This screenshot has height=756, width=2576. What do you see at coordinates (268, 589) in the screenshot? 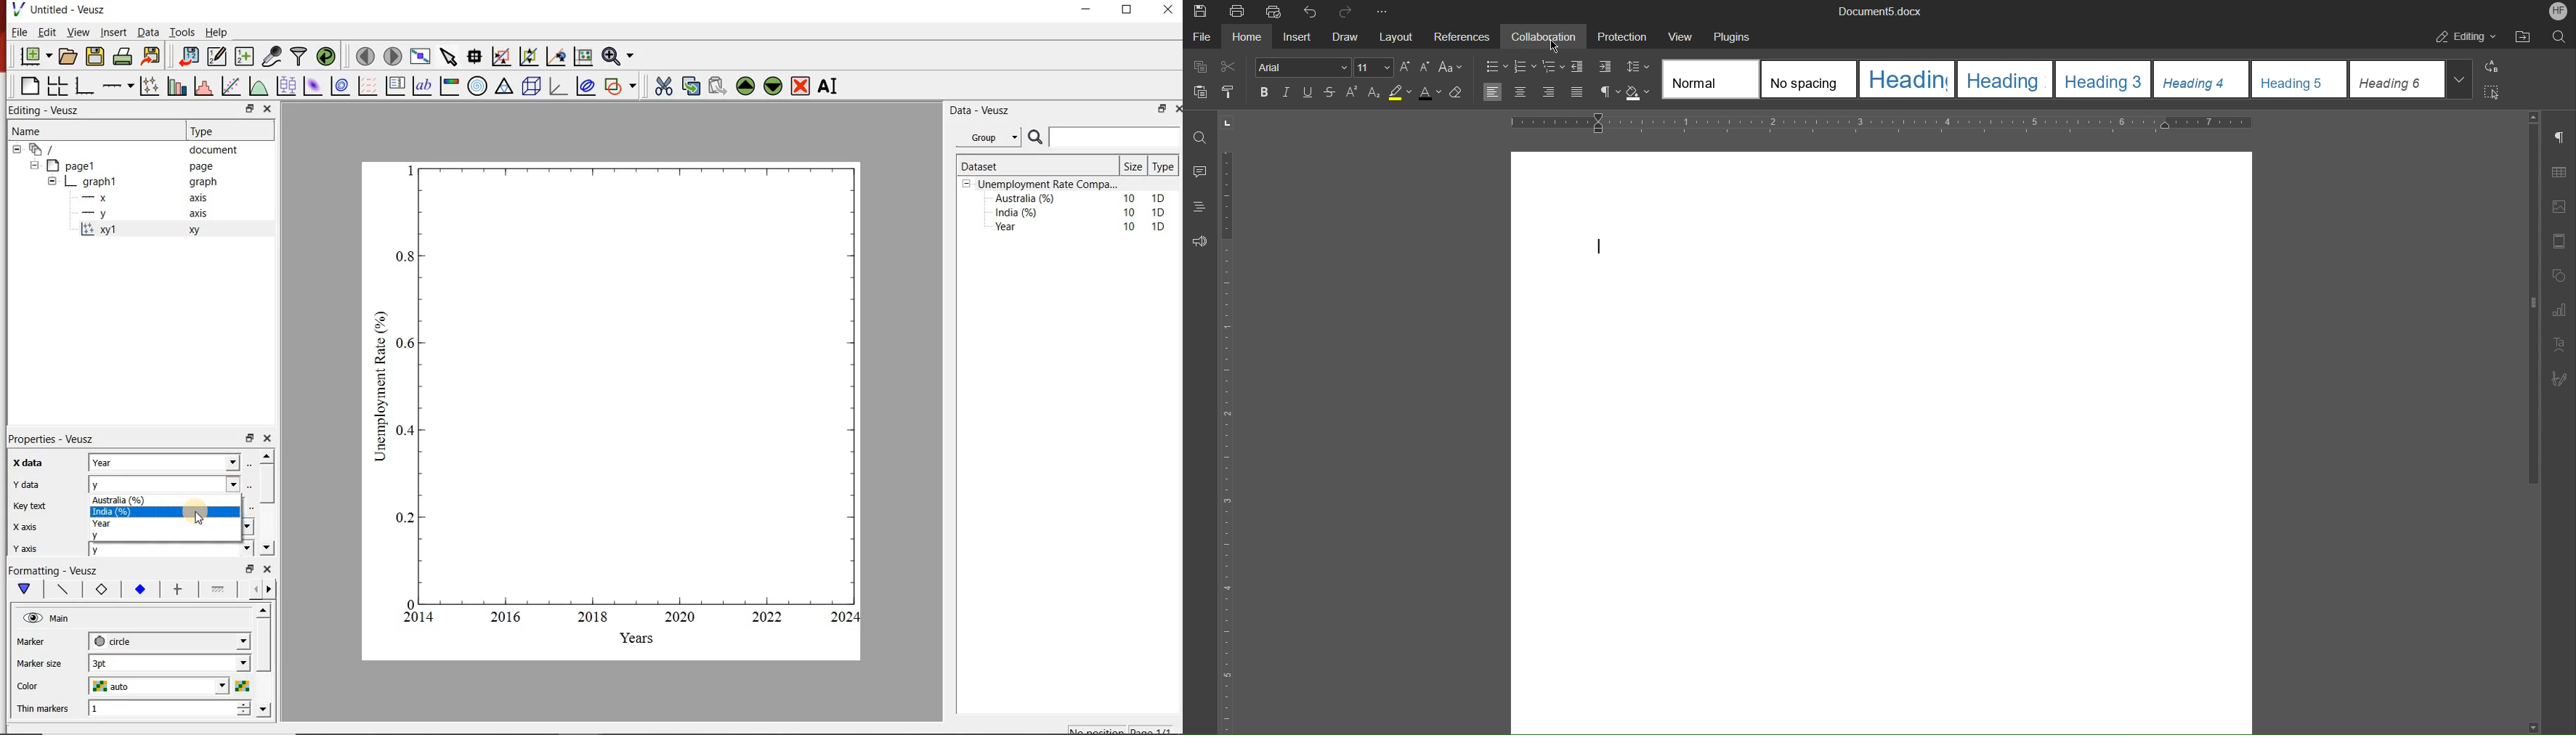
I see `move right` at bounding box center [268, 589].